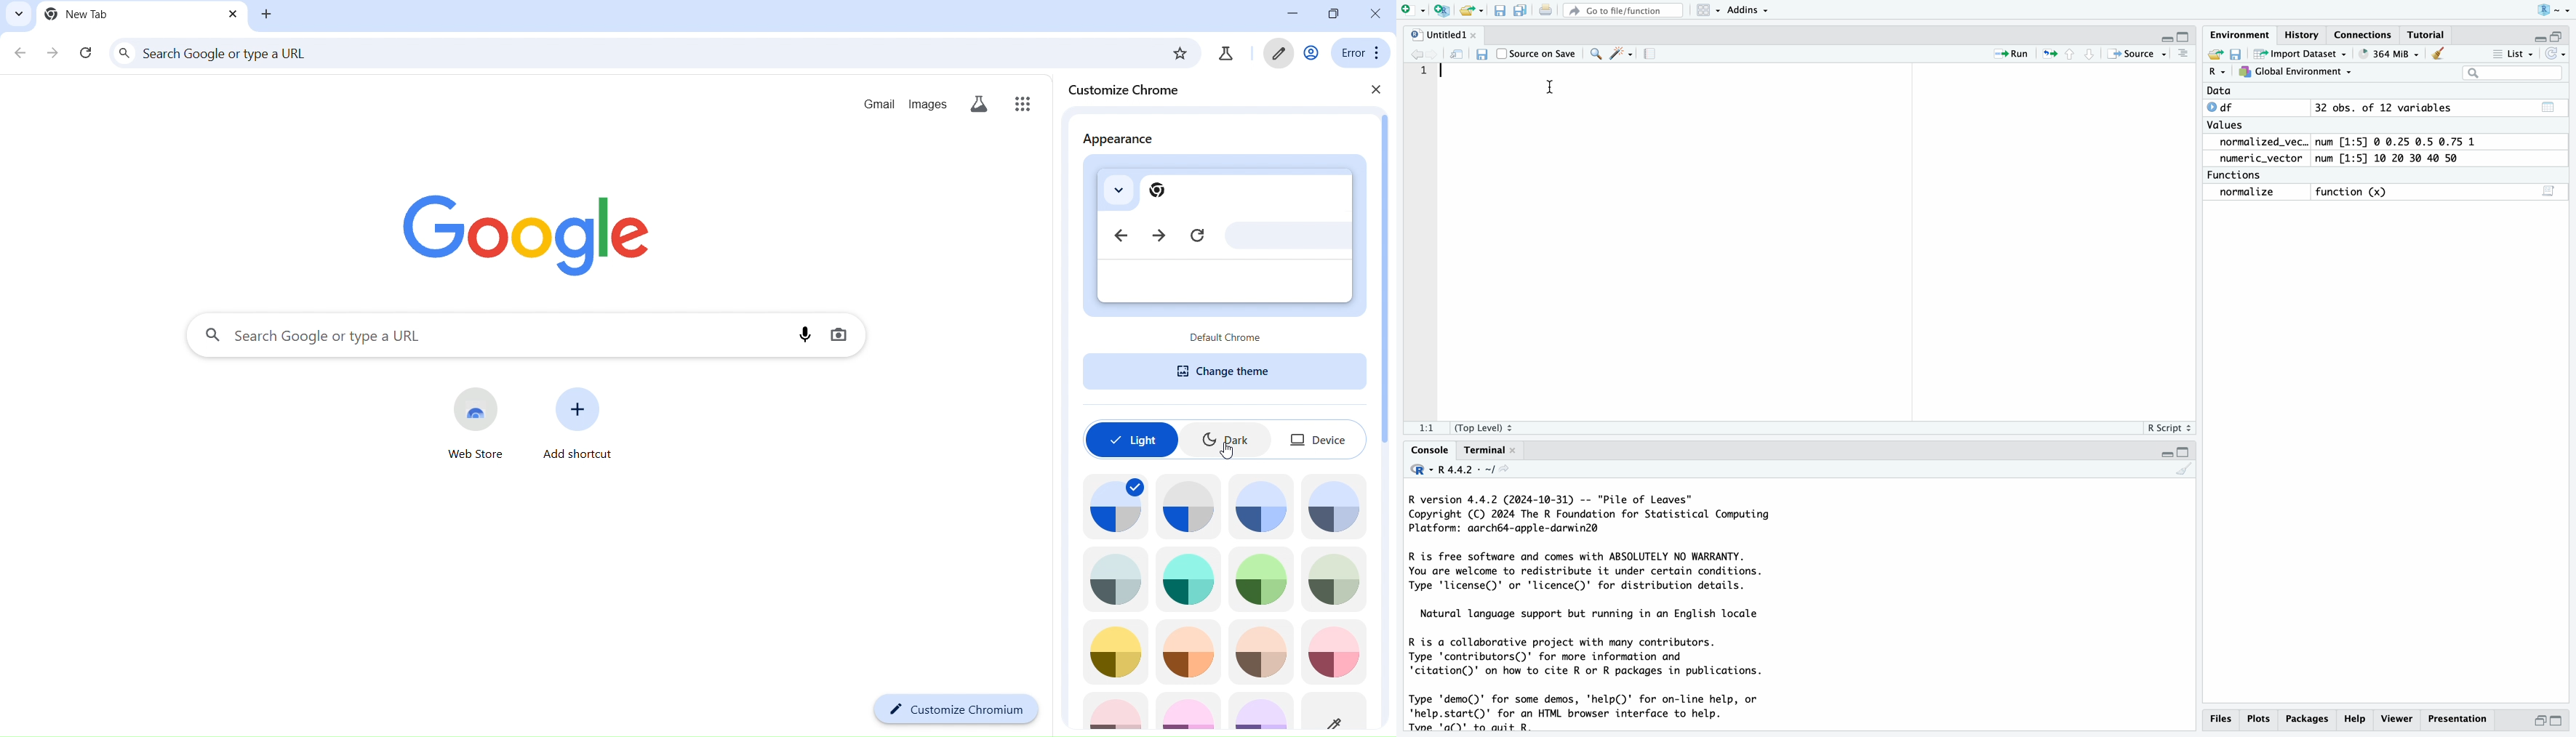 This screenshot has height=756, width=2576. Describe the element at coordinates (1443, 35) in the screenshot. I see `Untitled` at that location.